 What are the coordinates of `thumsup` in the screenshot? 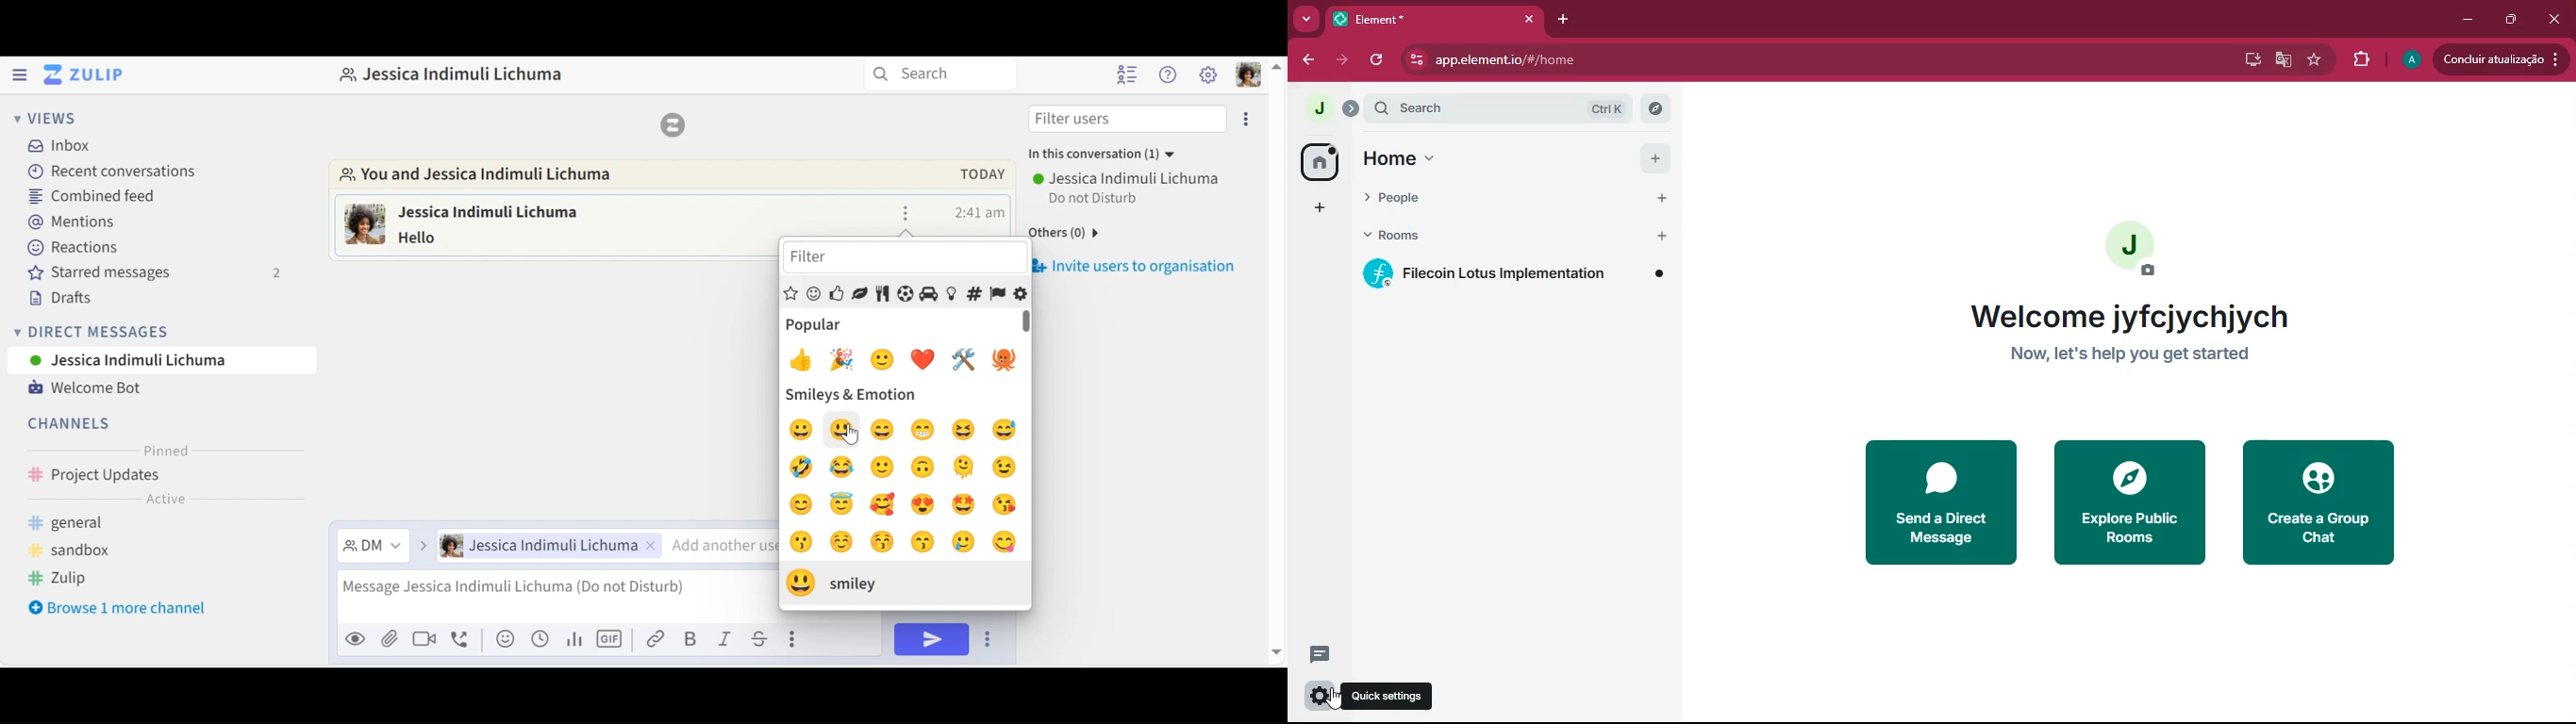 It's located at (800, 359).